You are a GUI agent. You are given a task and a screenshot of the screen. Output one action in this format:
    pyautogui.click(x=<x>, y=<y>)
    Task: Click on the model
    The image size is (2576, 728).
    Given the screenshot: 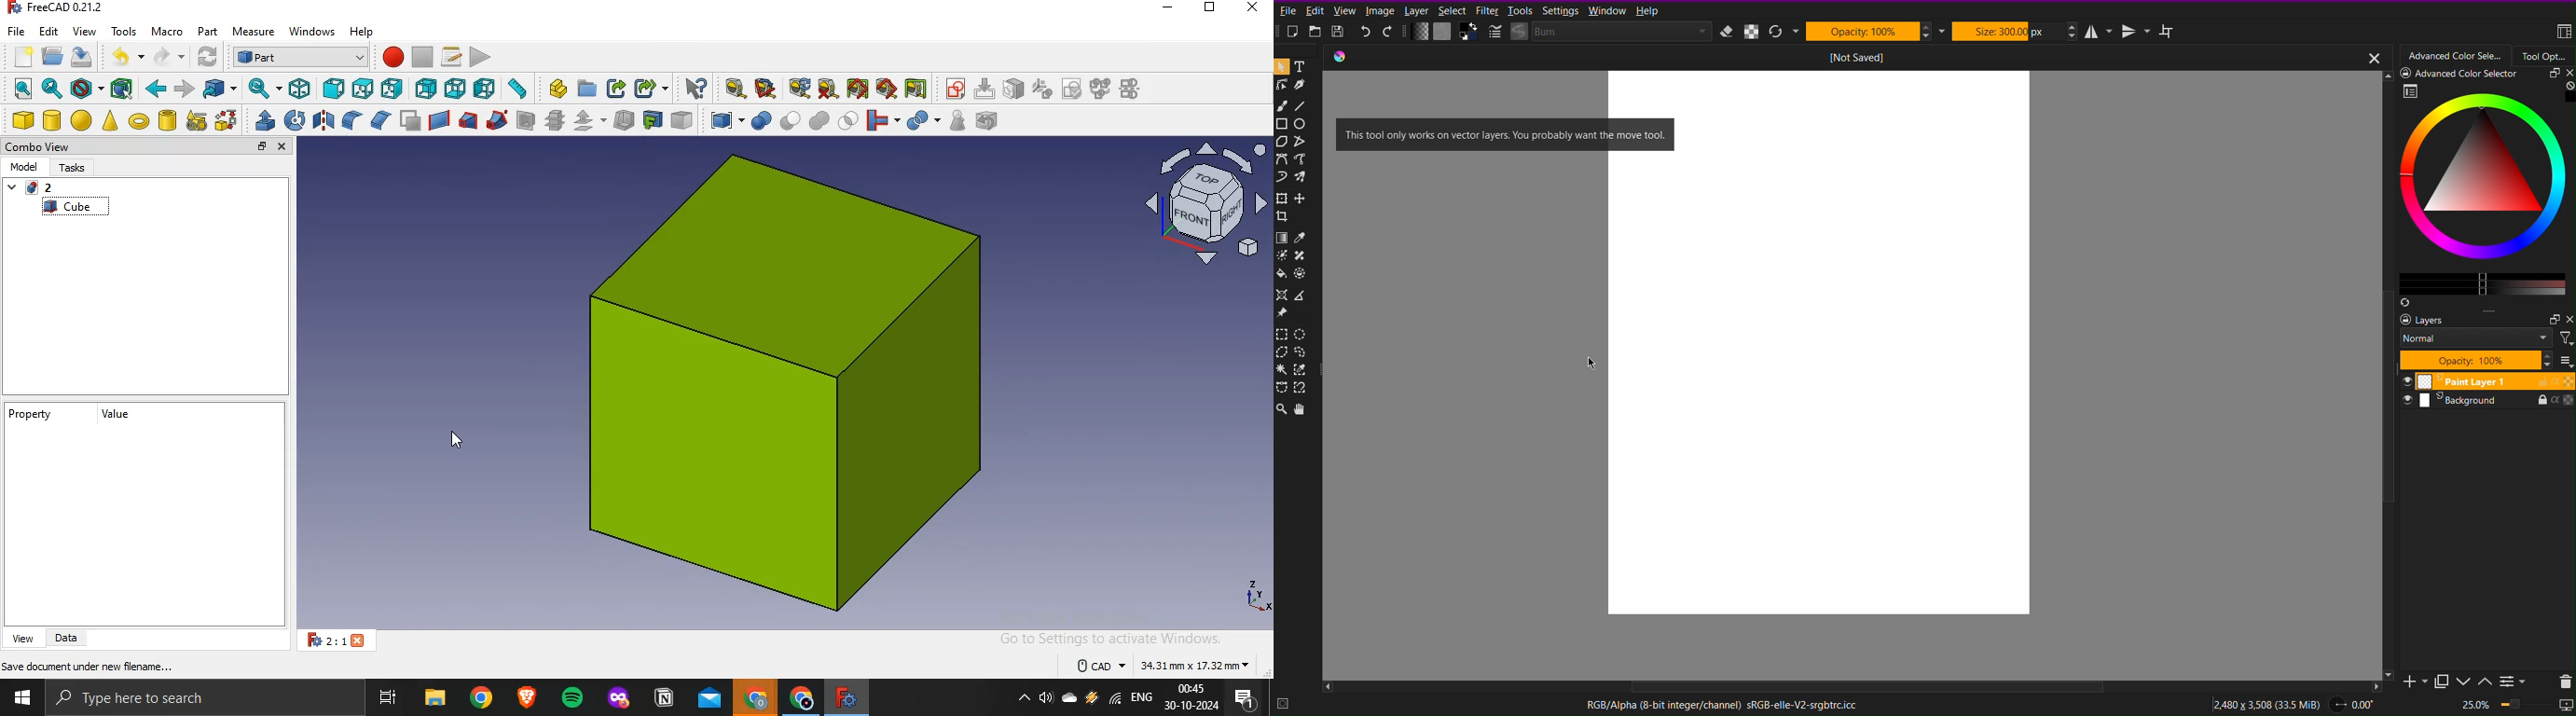 What is the action you would take?
    pyautogui.click(x=26, y=167)
    